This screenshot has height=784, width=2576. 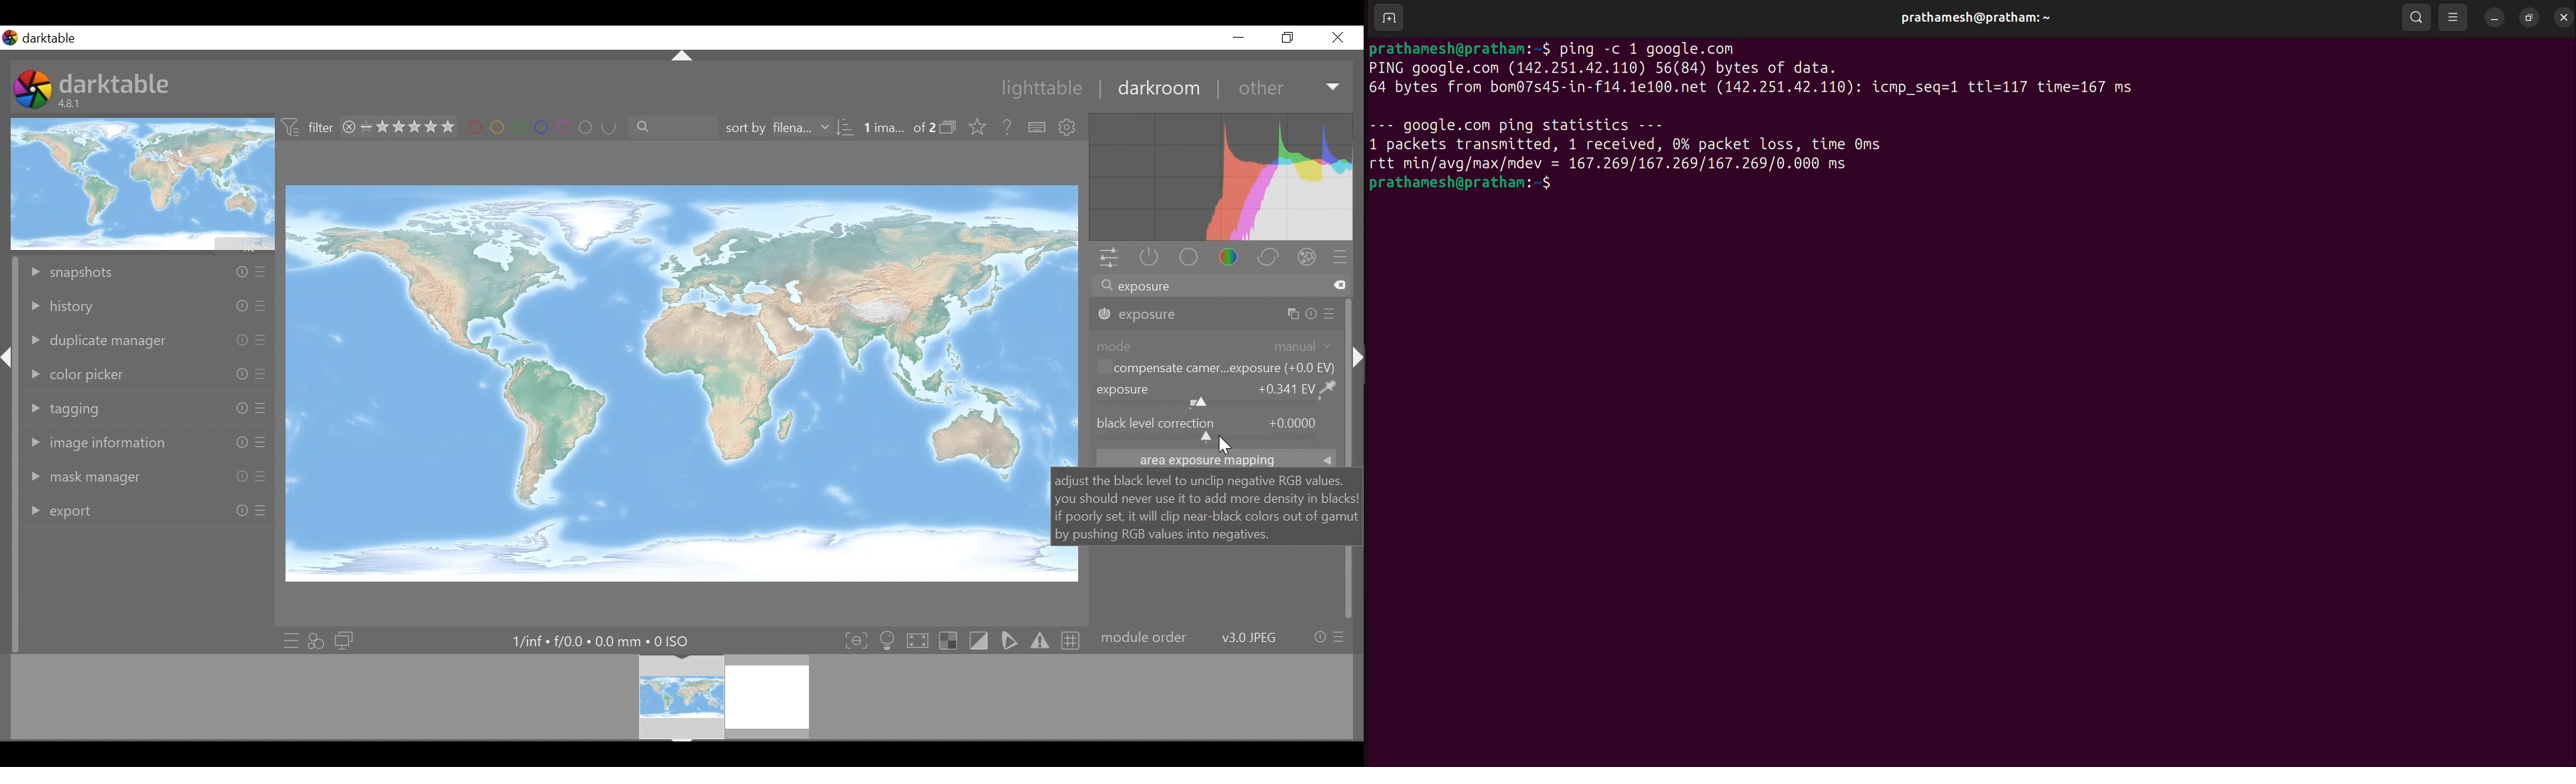 What do you see at coordinates (2457, 16) in the screenshot?
I see `view options` at bounding box center [2457, 16].